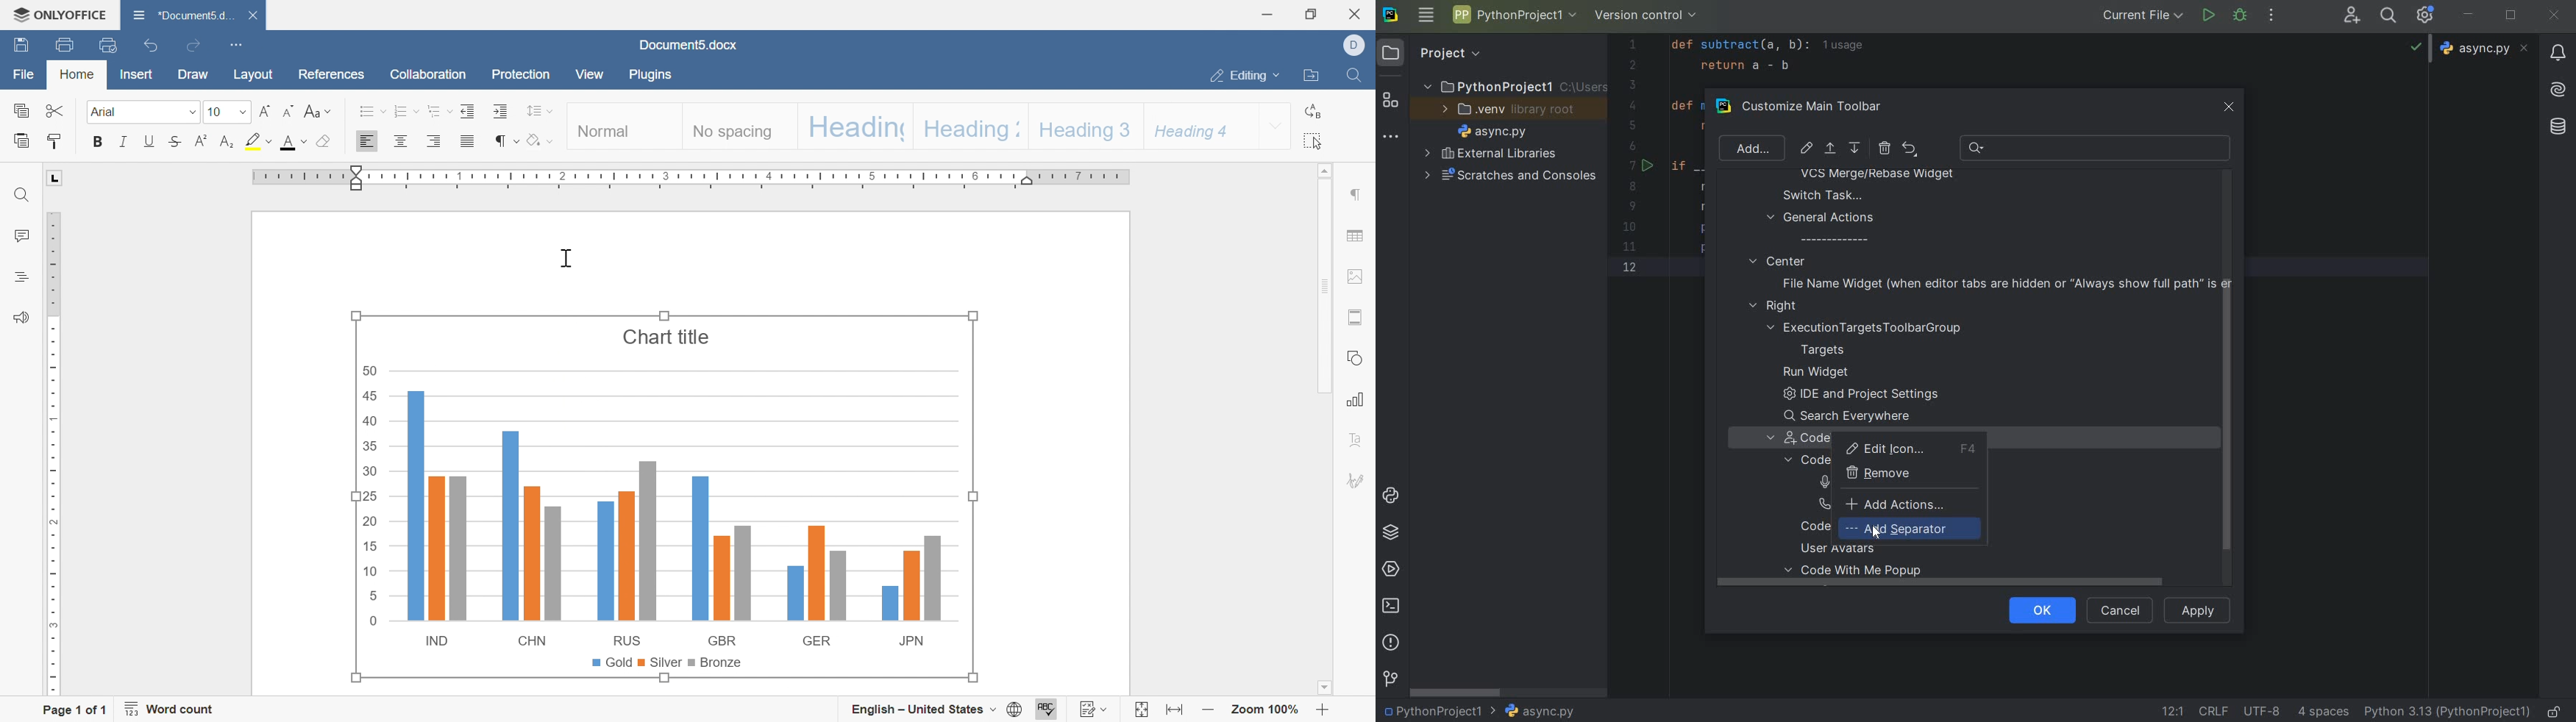 The height and width of the screenshot is (728, 2576). Describe the element at coordinates (1177, 711) in the screenshot. I see `fit to width` at that location.